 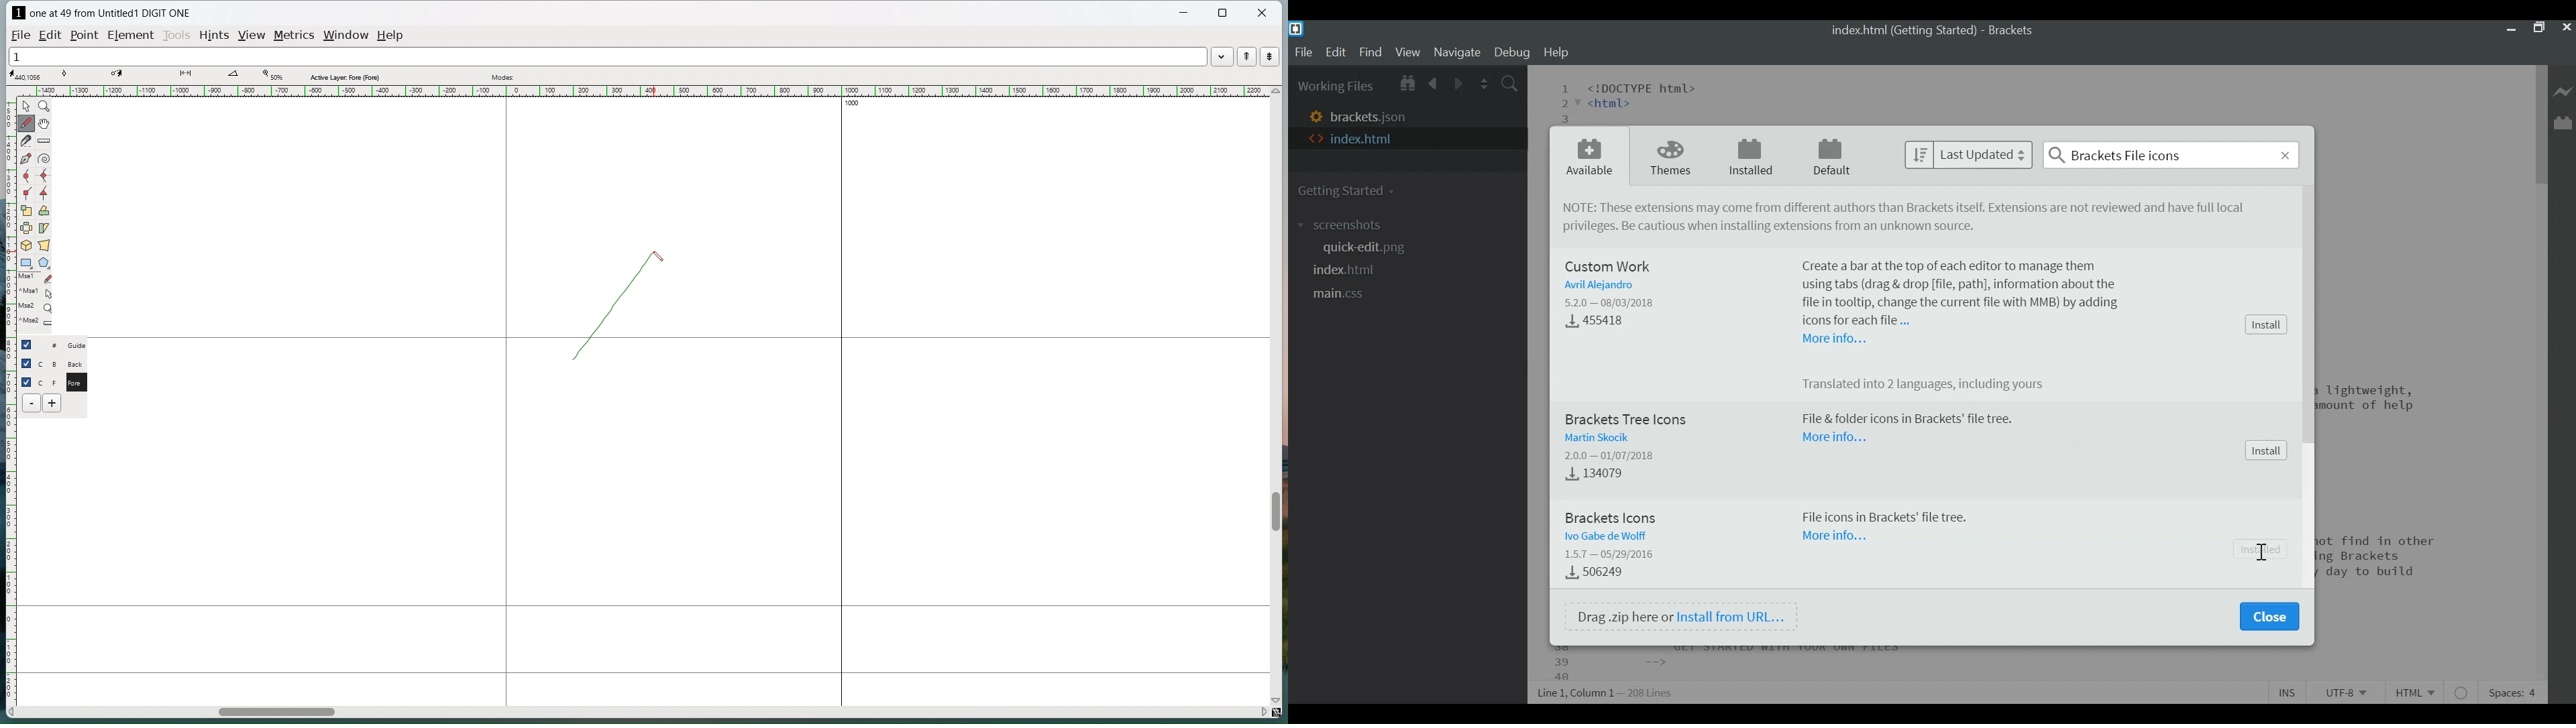 What do you see at coordinates (2463, 692) in the screenshot?
I see `No lintel available for html` at bounding box center [2463, 692].